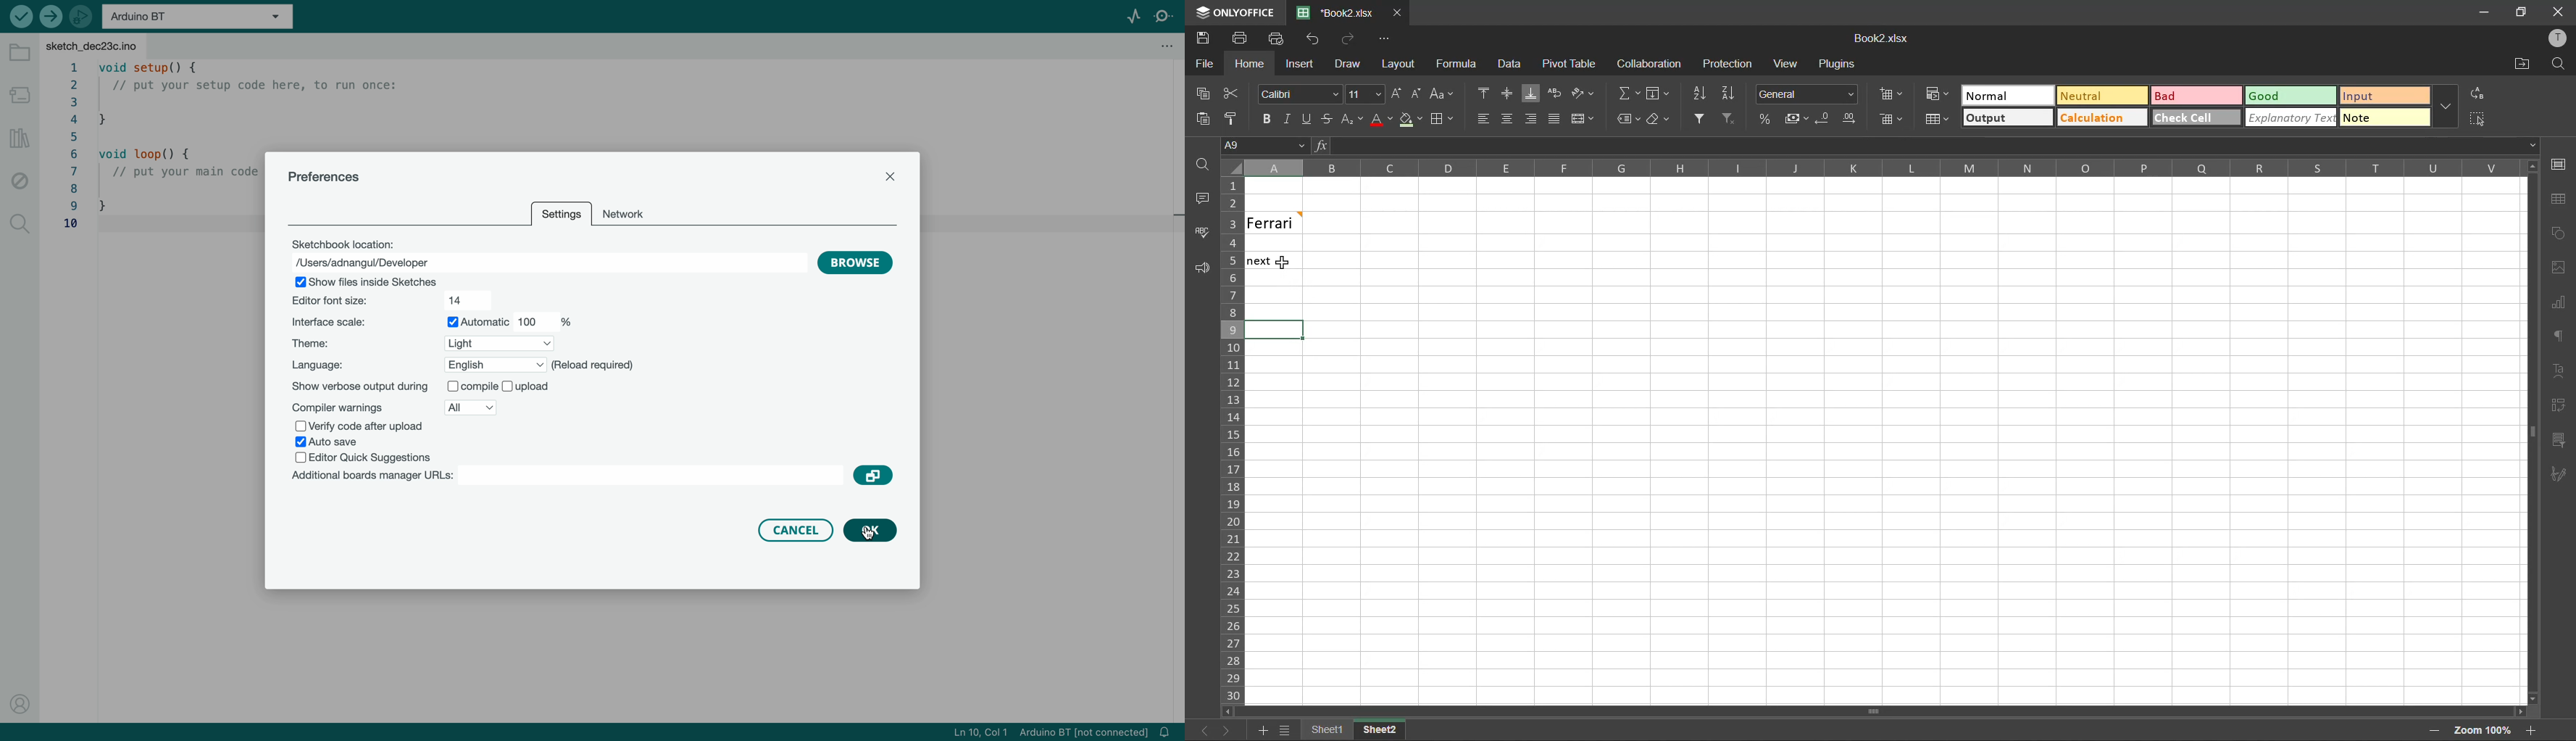  Describe the element at coordinates (1508, 117) in the screenshot. I see `align center` at that location.